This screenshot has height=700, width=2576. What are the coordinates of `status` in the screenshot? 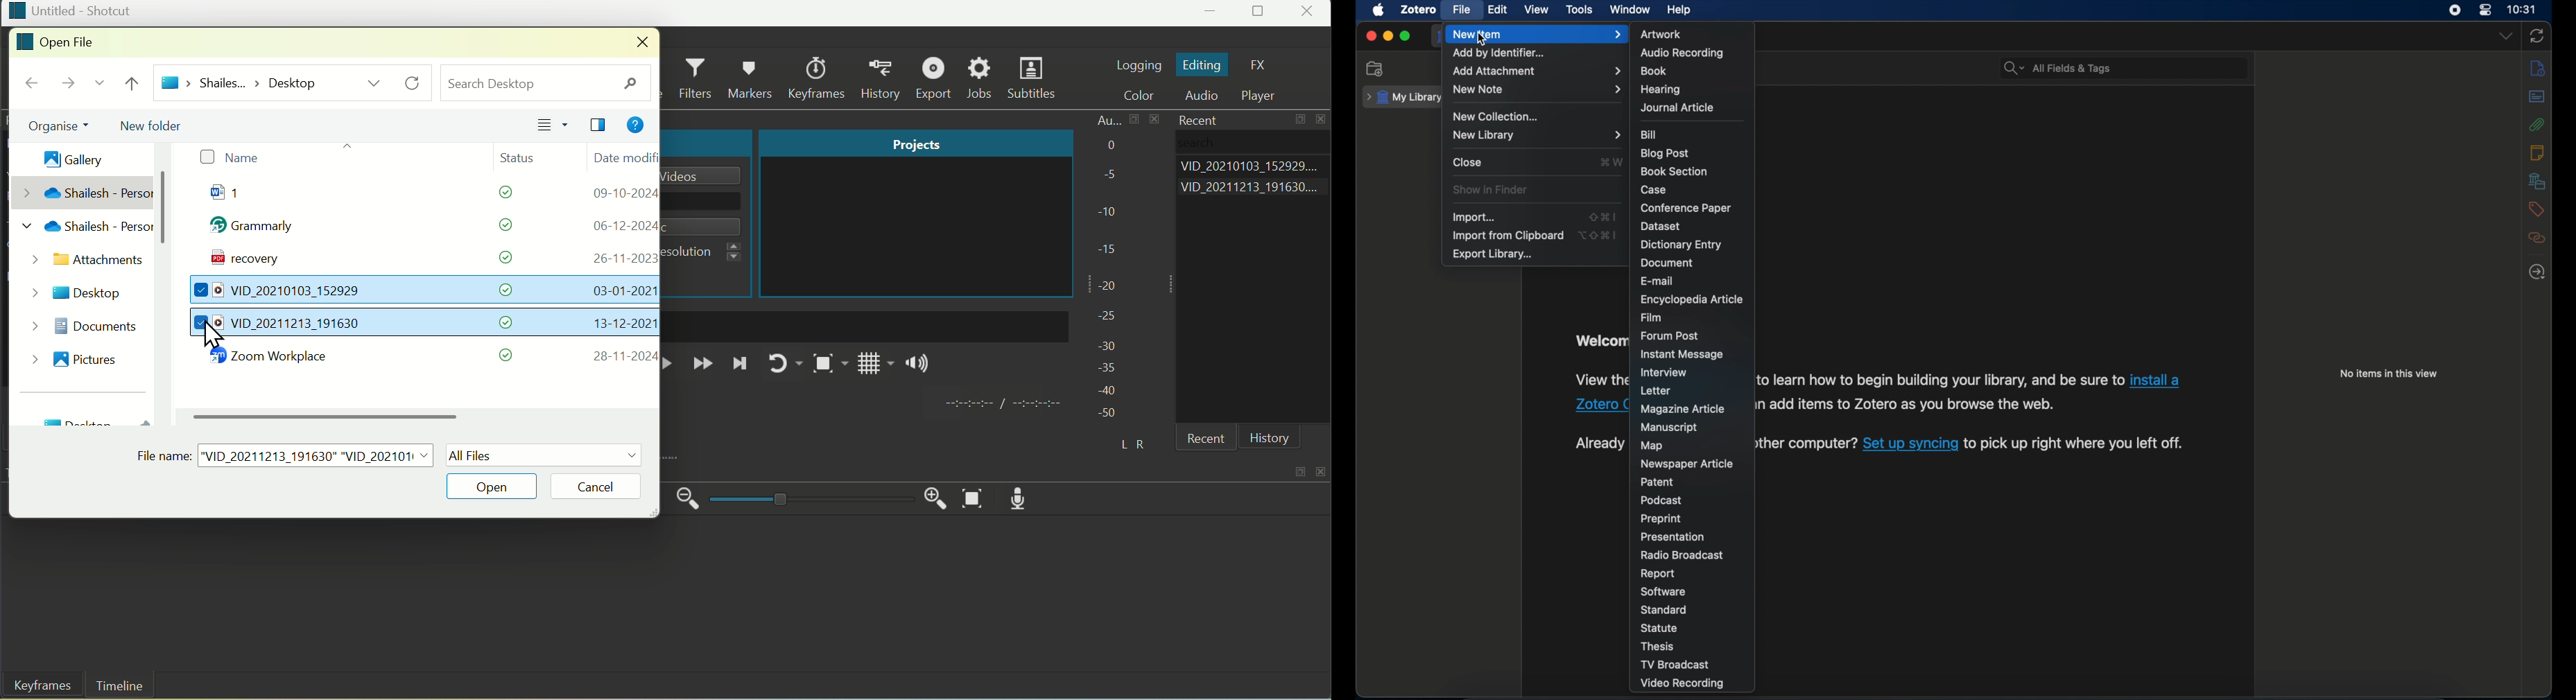 It's located at (498, 195).